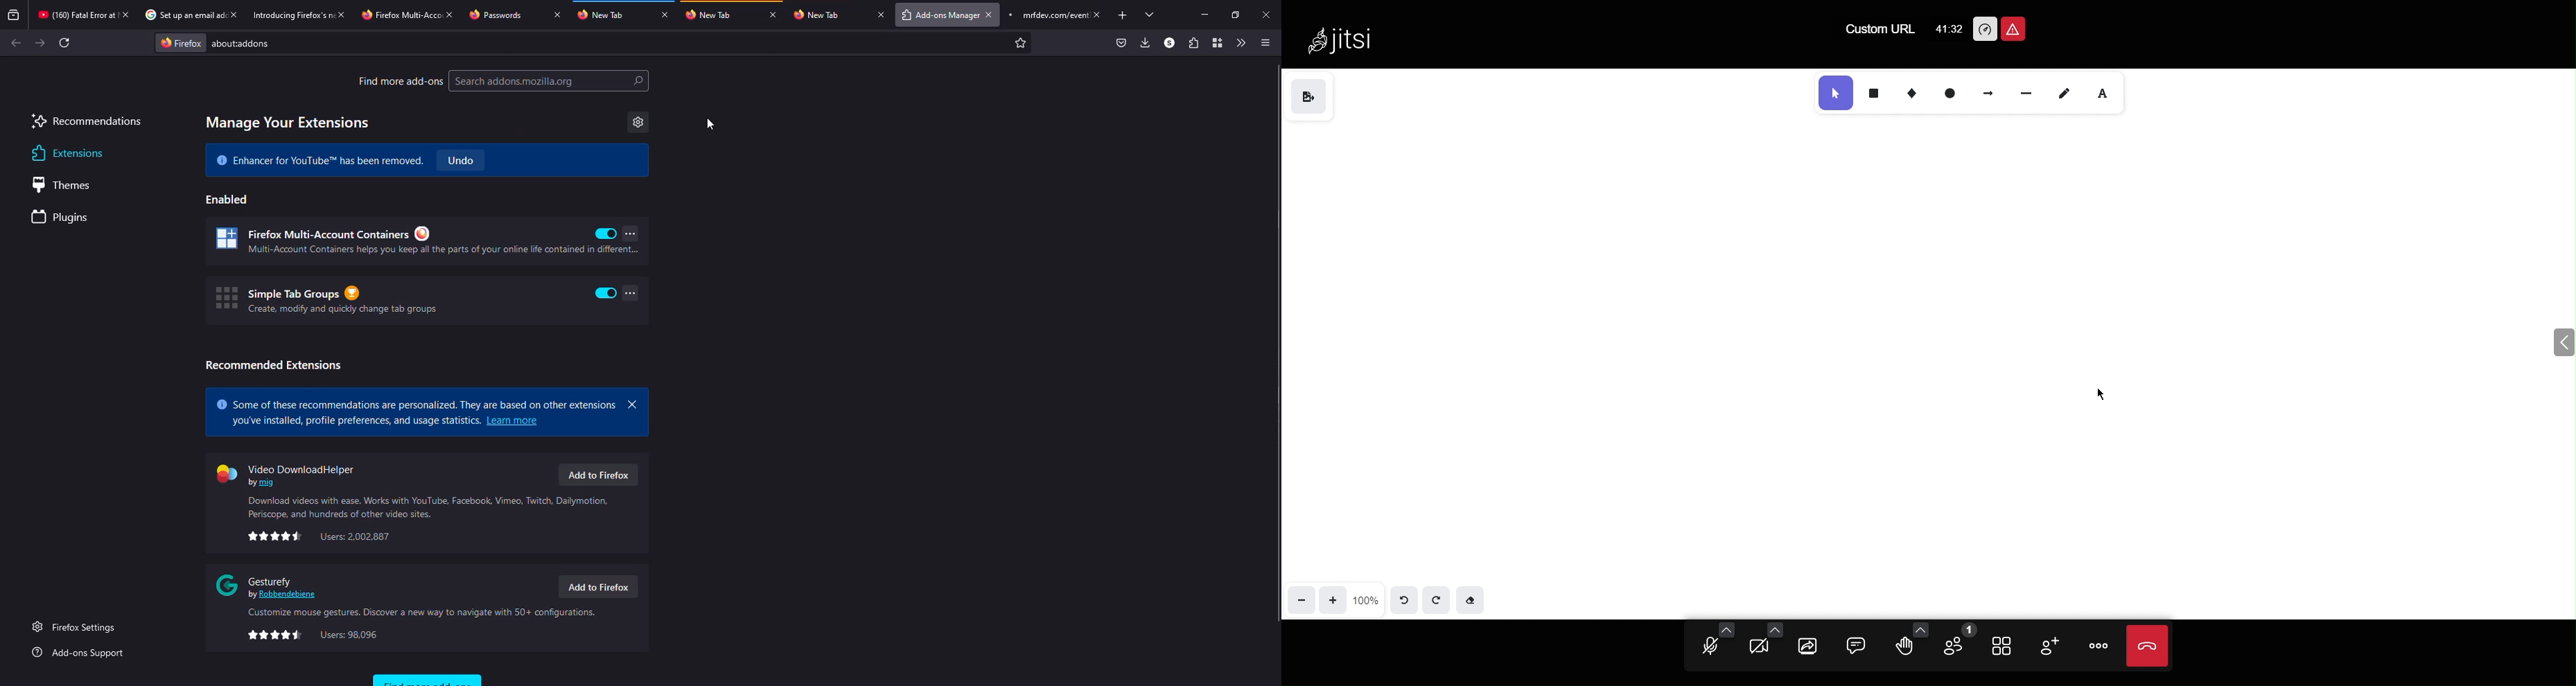 The width and height of the screenshot is (2576, 700). I want to click on forward, so click(40, 43).